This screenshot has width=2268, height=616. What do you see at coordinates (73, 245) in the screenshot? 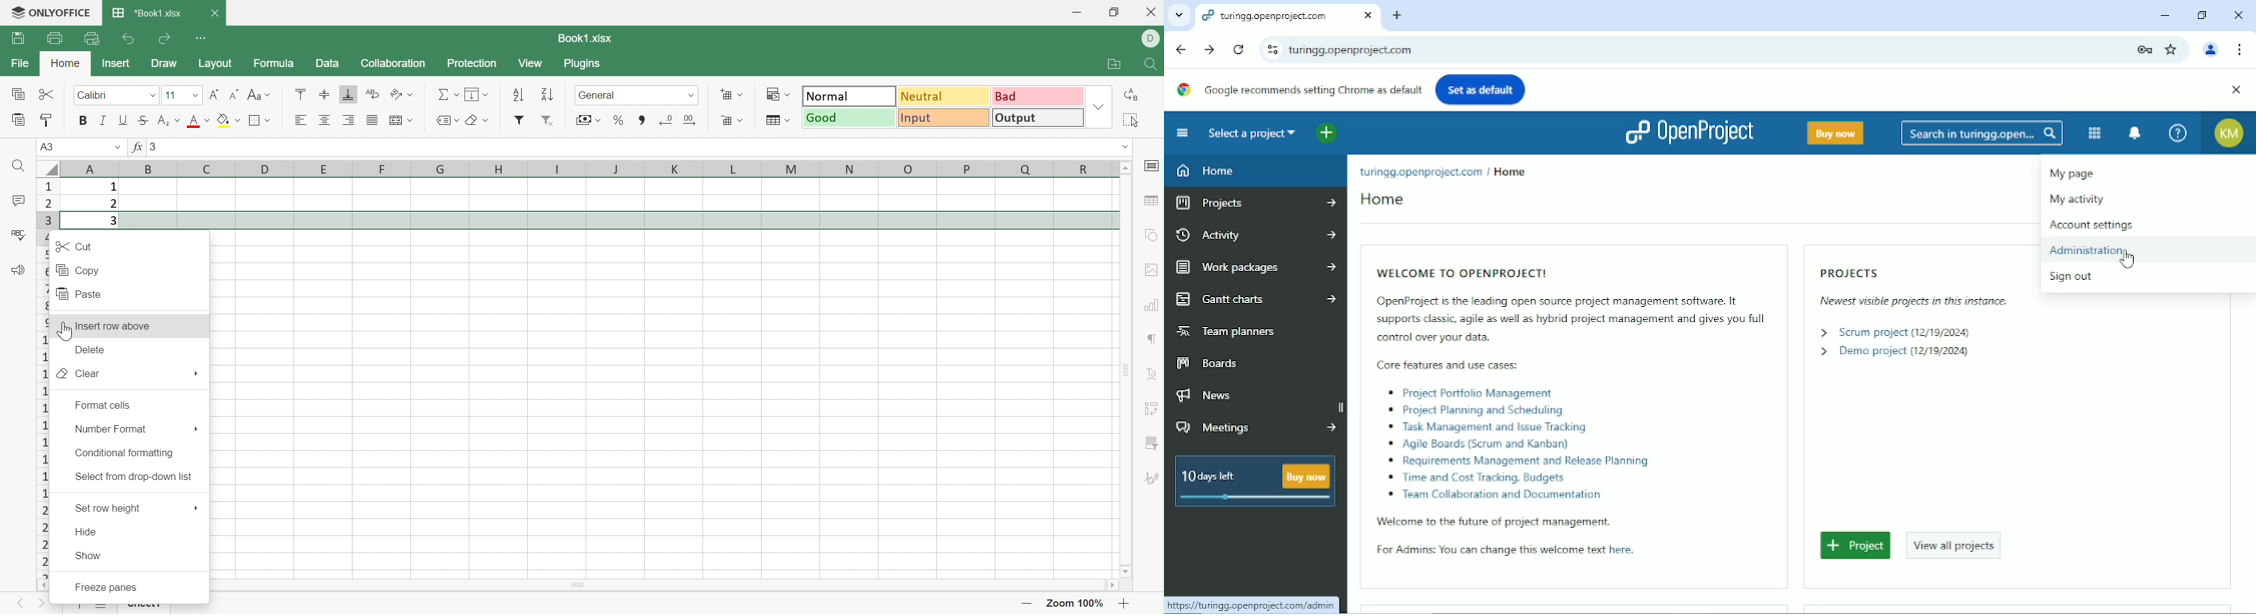
I see `Cut` at bounding box center [73, 245].